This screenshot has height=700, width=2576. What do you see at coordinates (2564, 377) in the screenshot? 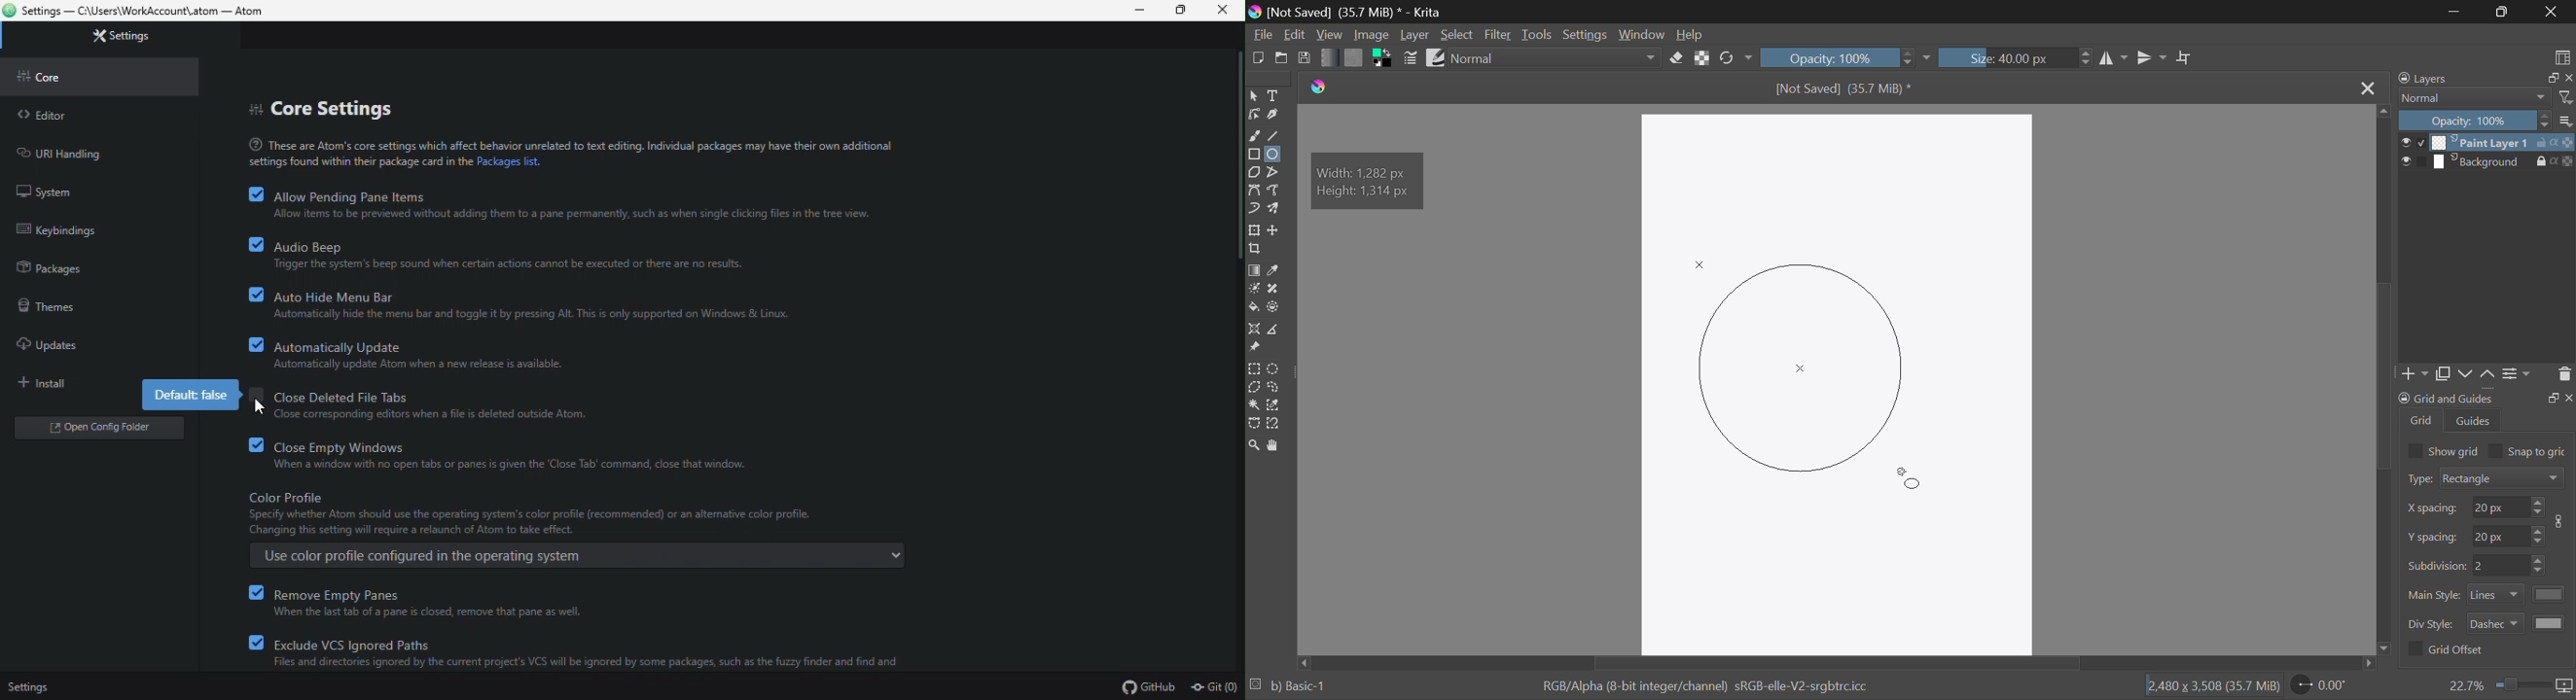
I see `Delete Layer` at bounding box center [2564, 377].